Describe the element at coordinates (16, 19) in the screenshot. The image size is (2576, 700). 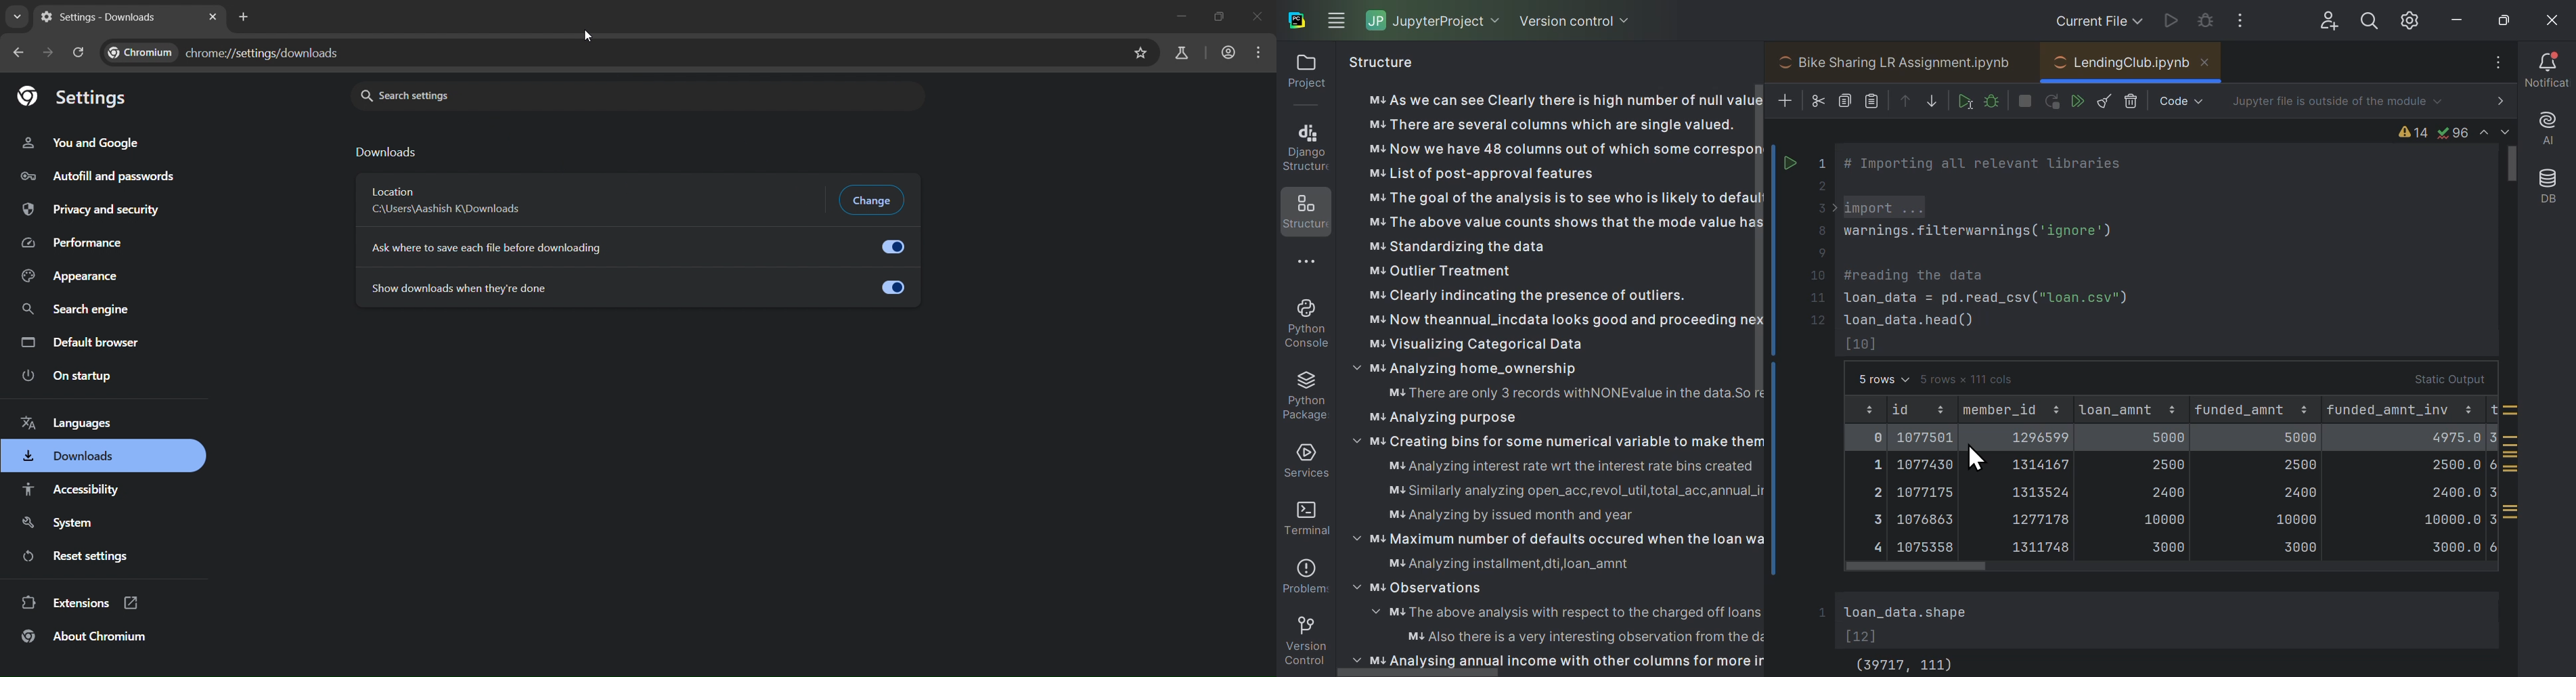
I see `search tabs` at that location.